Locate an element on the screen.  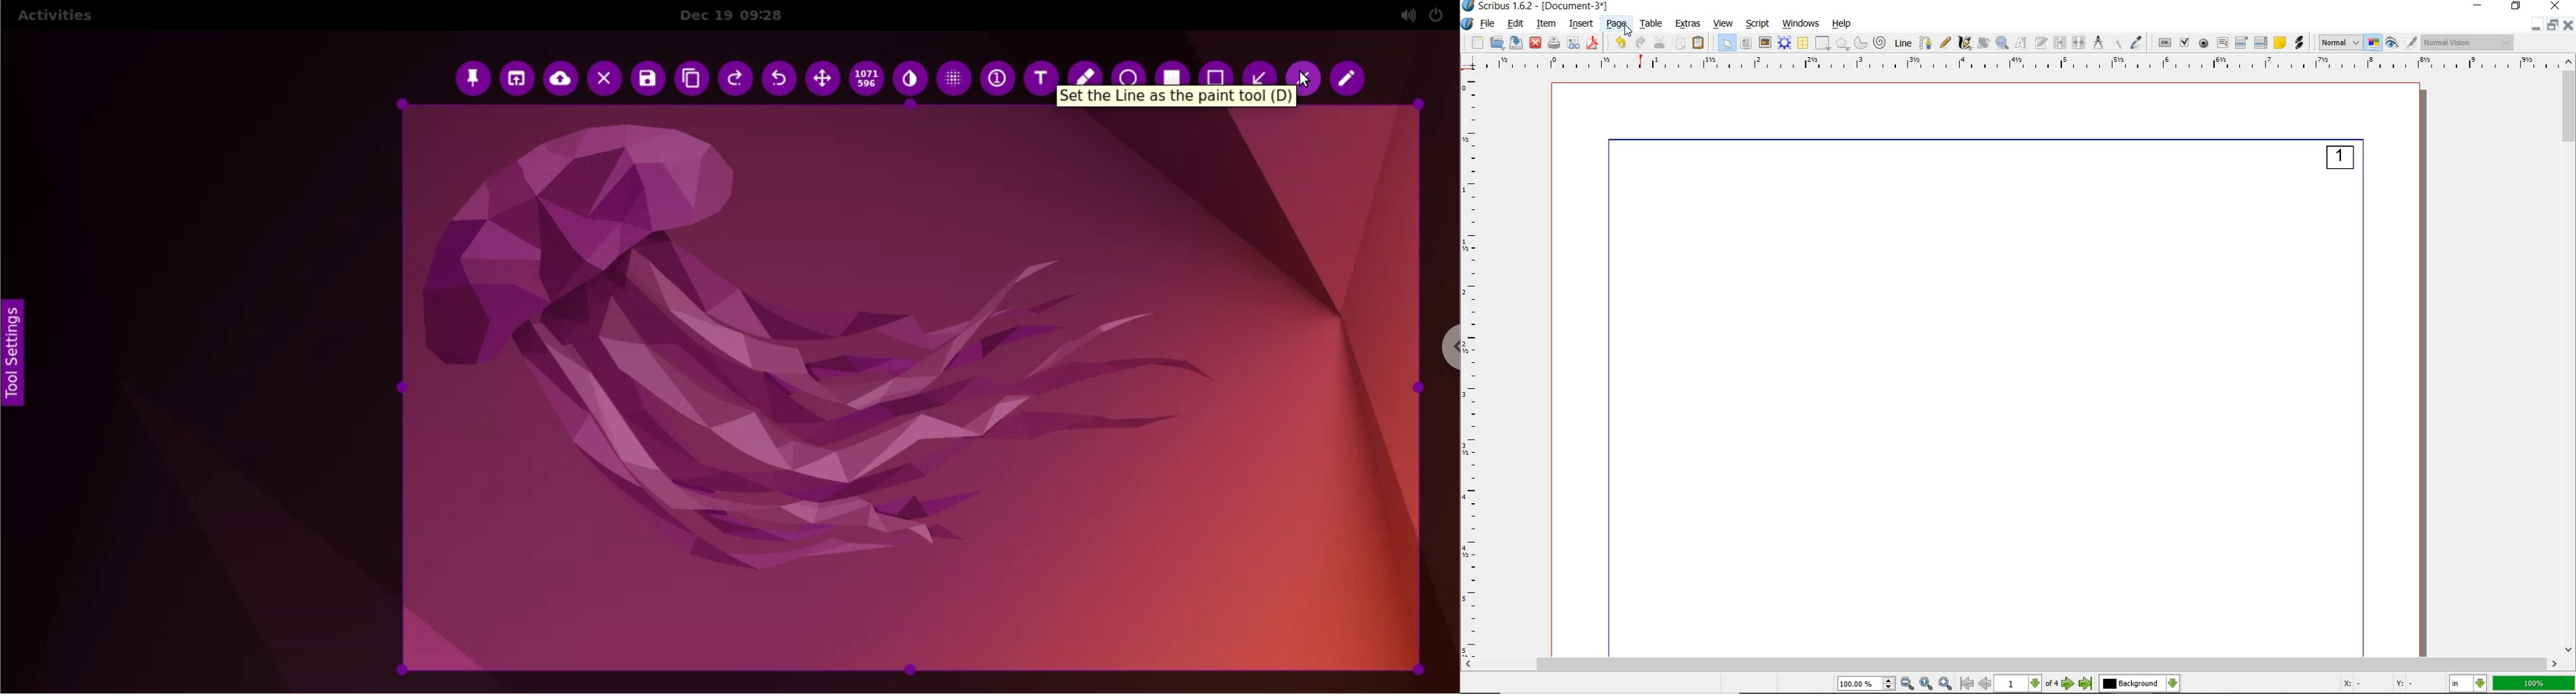
Ruler is located at coordinates (2023, 65).